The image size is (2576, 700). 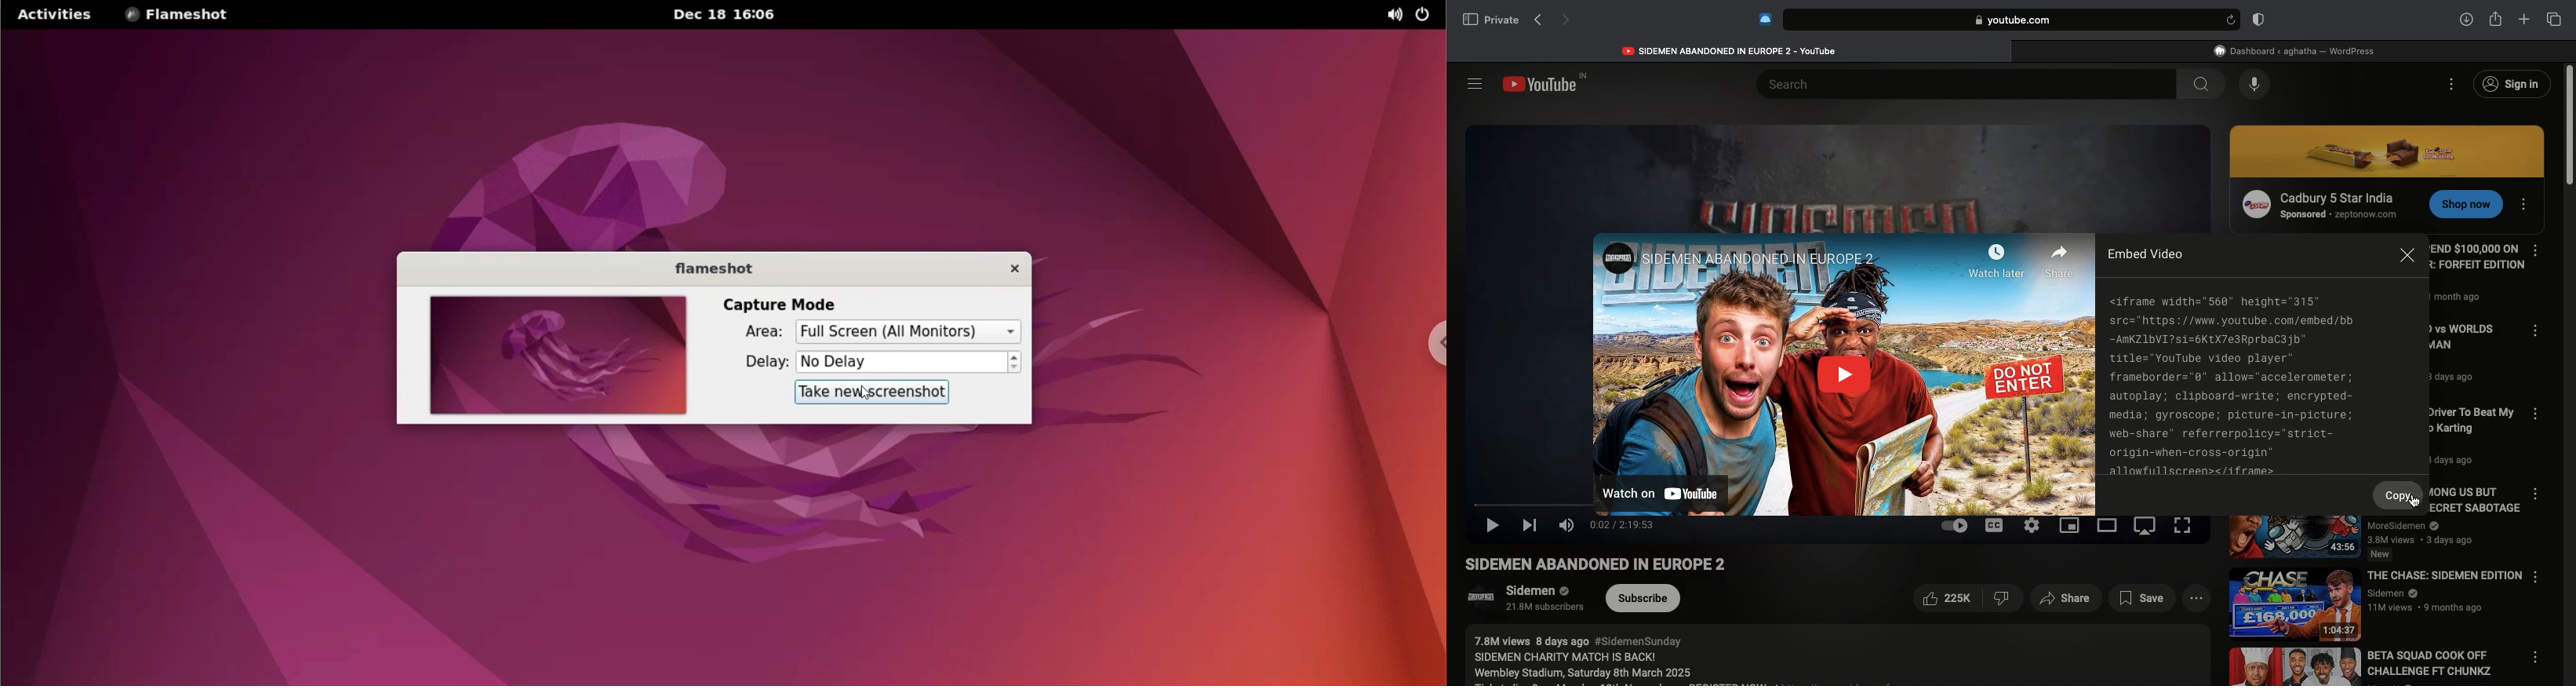 I want to click on Description, so click(x=1832, y=655).